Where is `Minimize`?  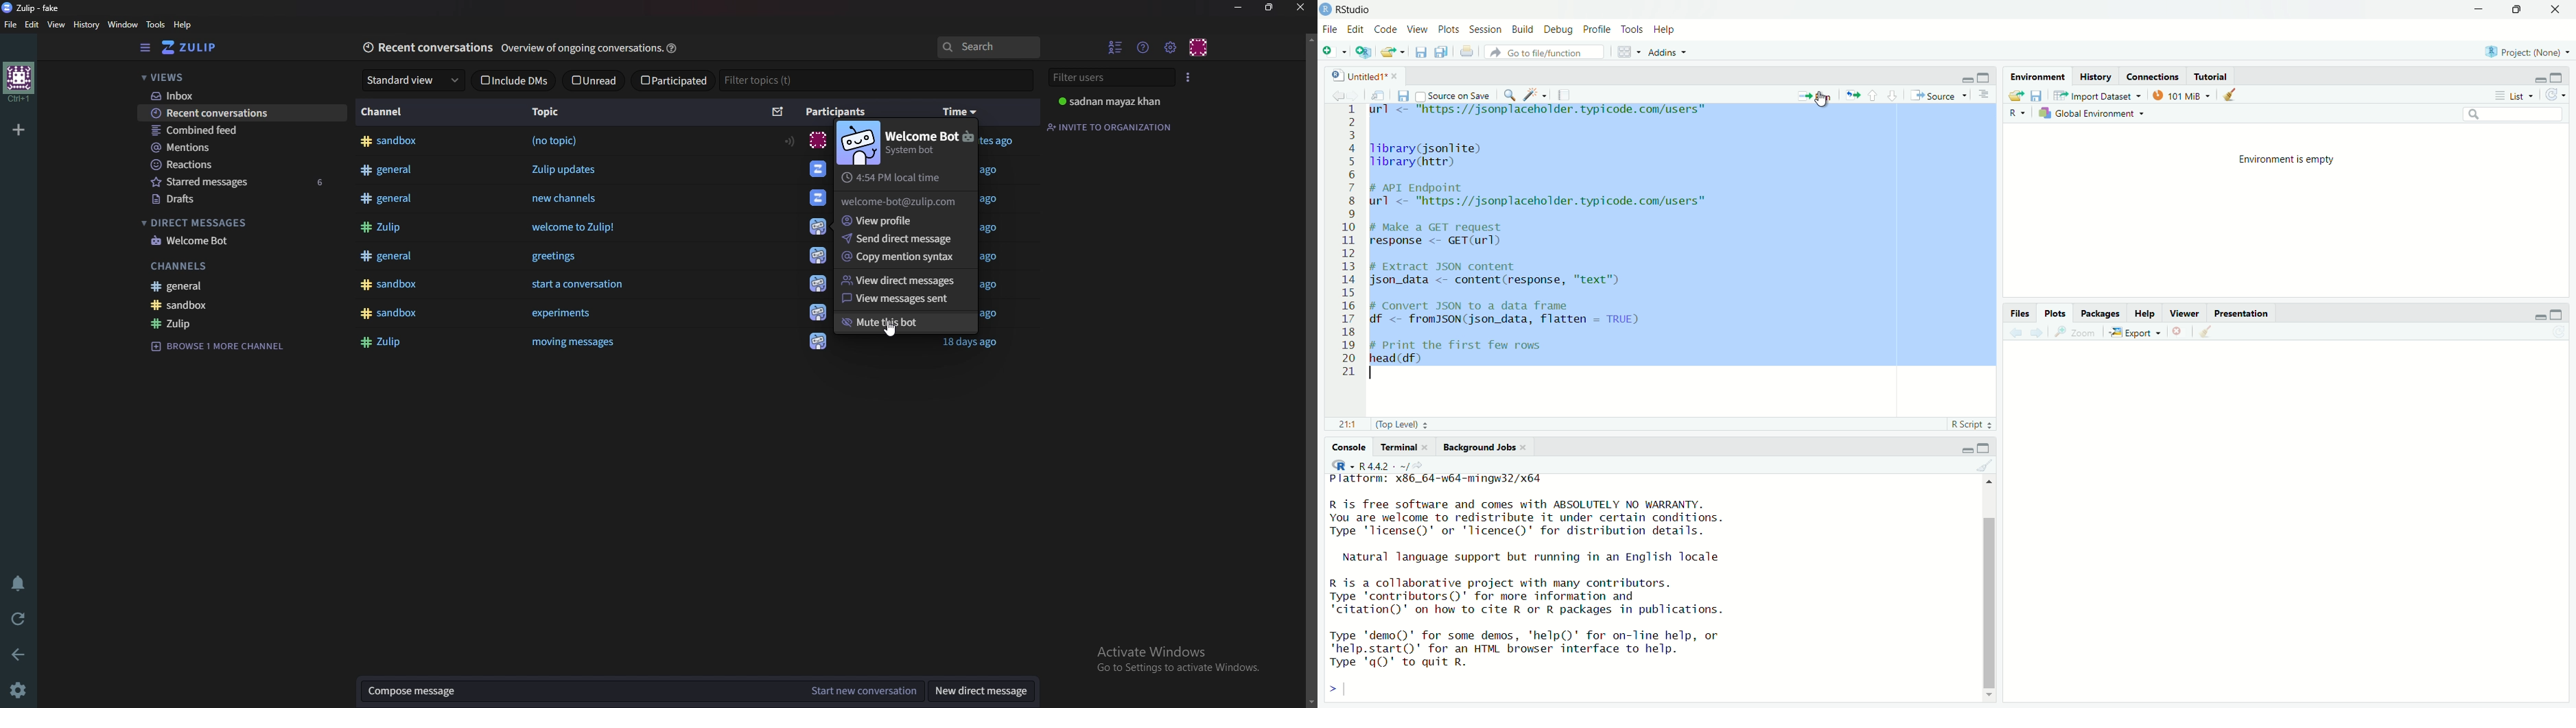
Minimize is located at coordinates (2537, 79).